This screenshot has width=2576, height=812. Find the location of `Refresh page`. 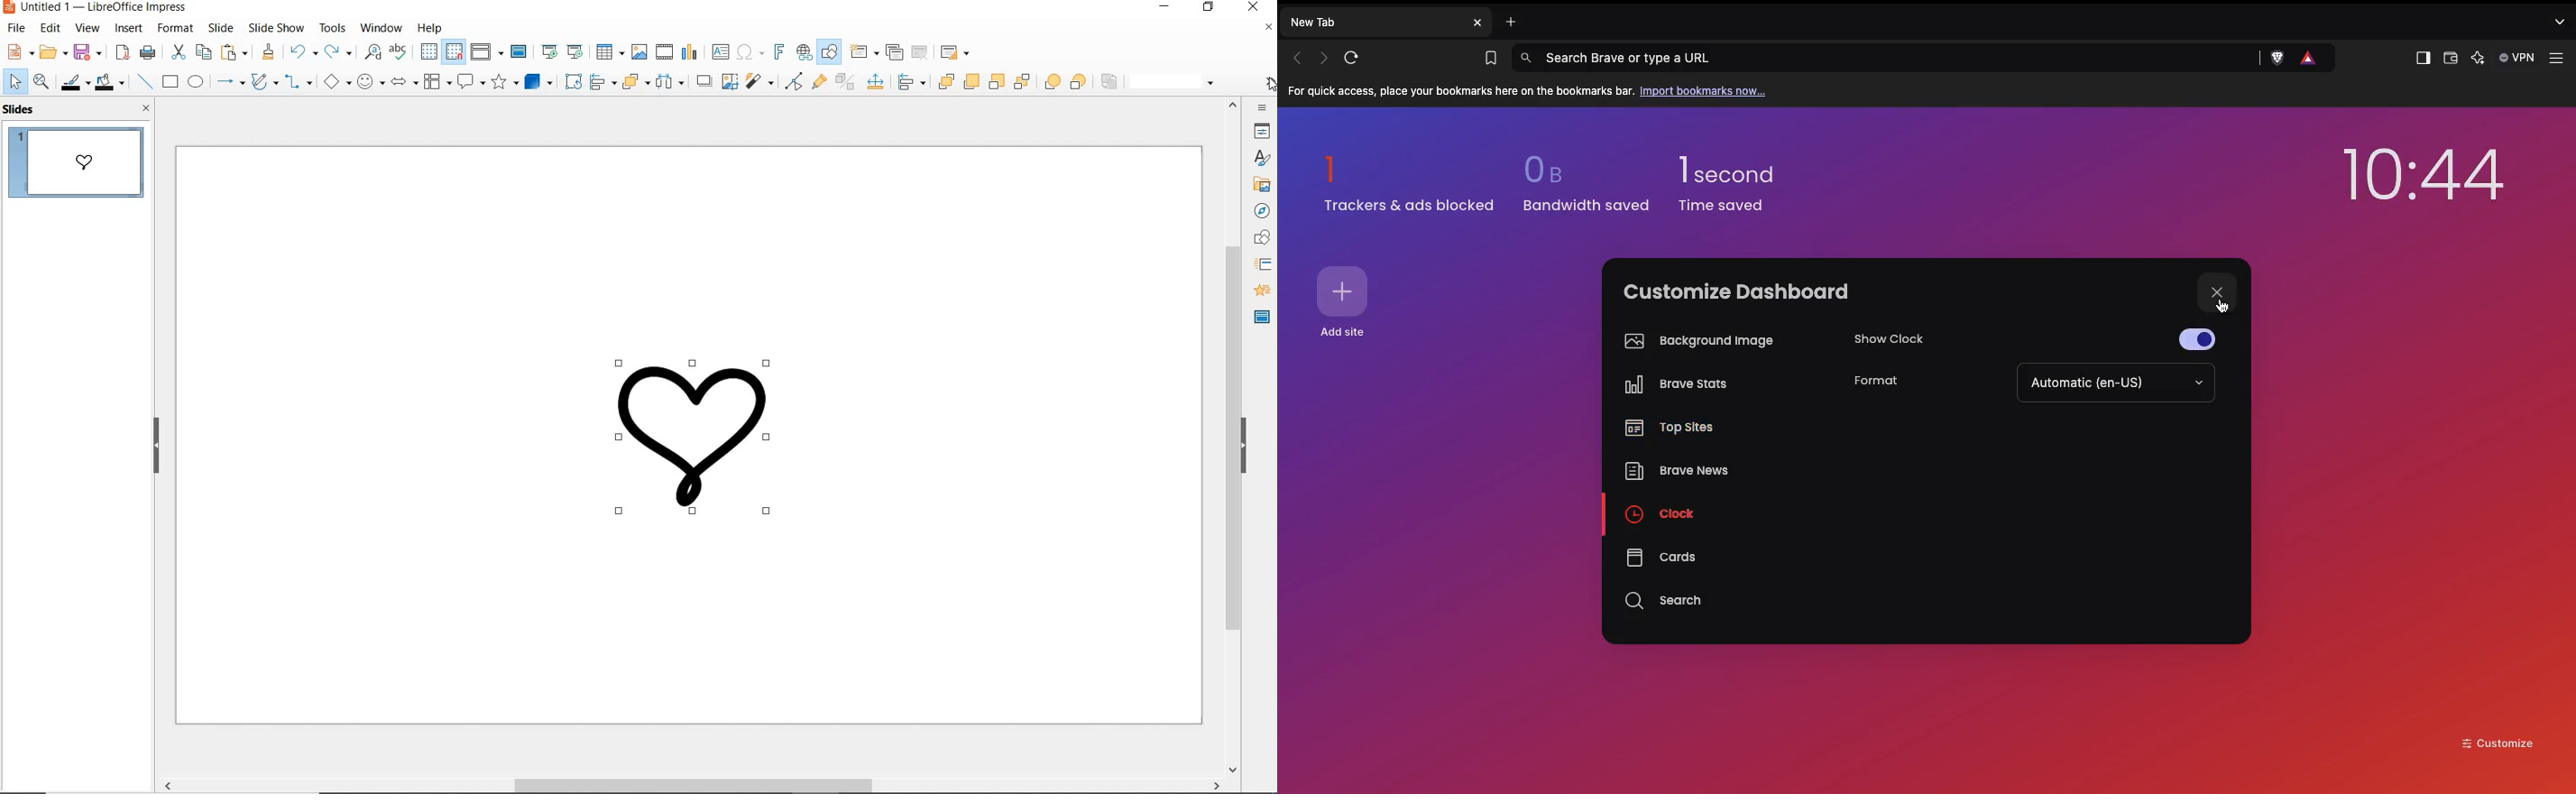

Refresh page is located at coordinates (1357, 58).